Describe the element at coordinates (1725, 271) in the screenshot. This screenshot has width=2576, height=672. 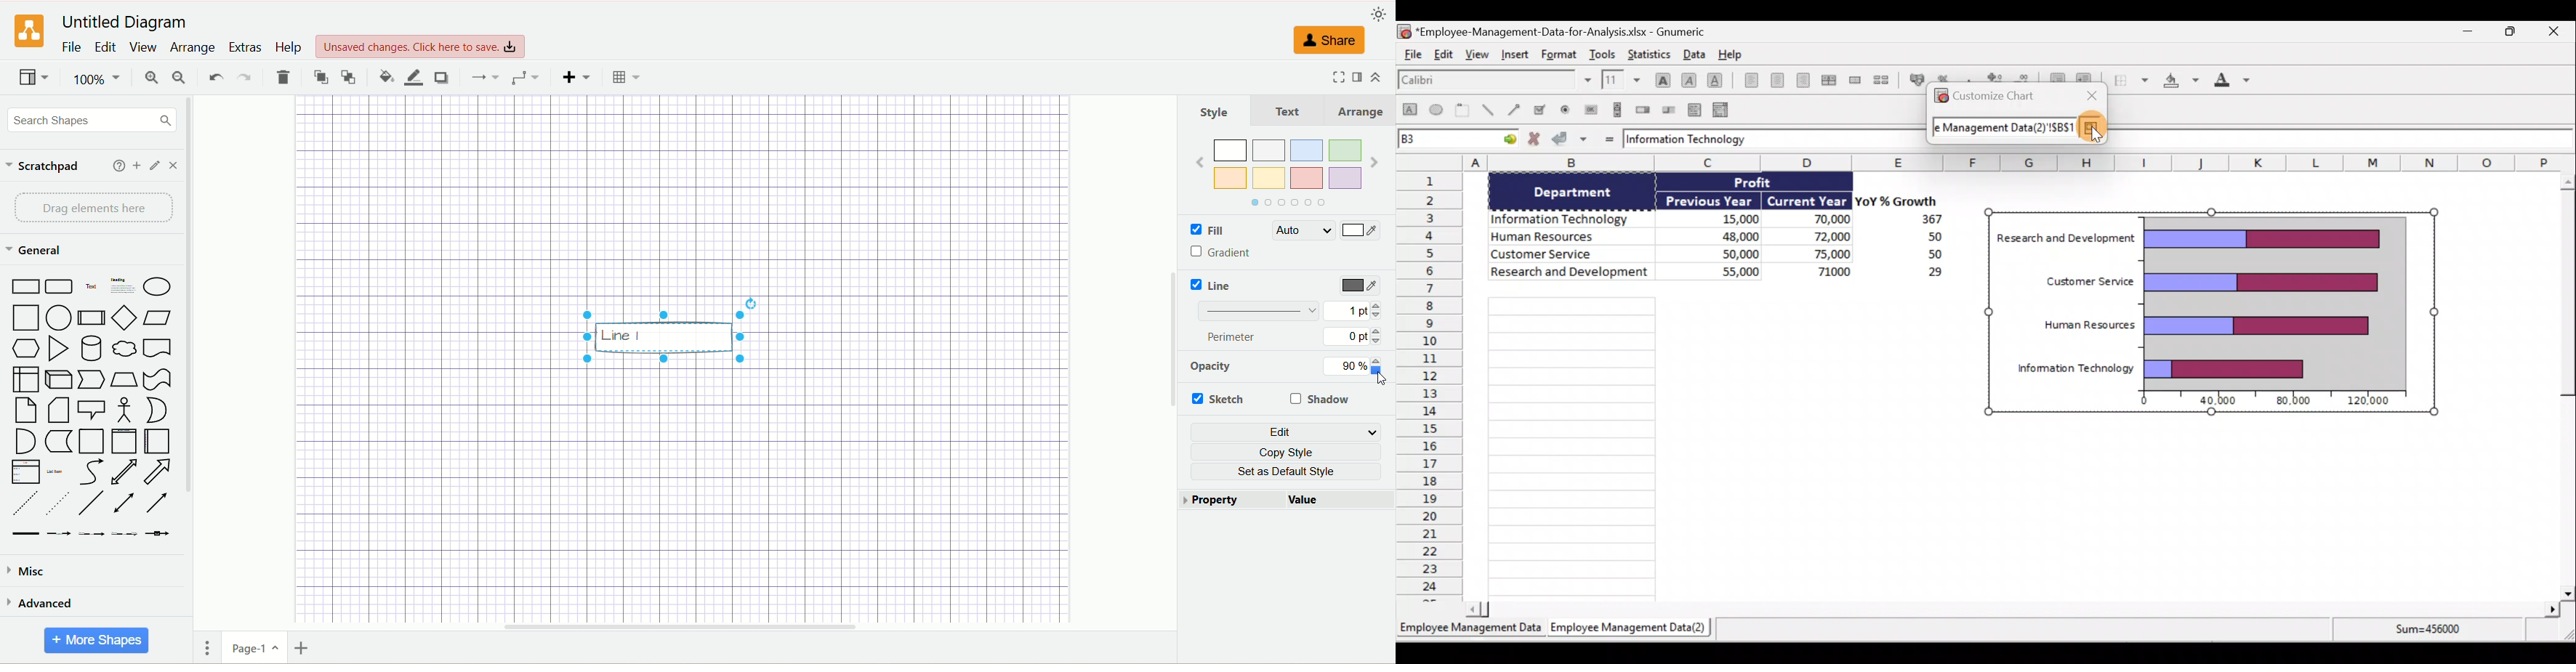
I see `55,000` at that location.